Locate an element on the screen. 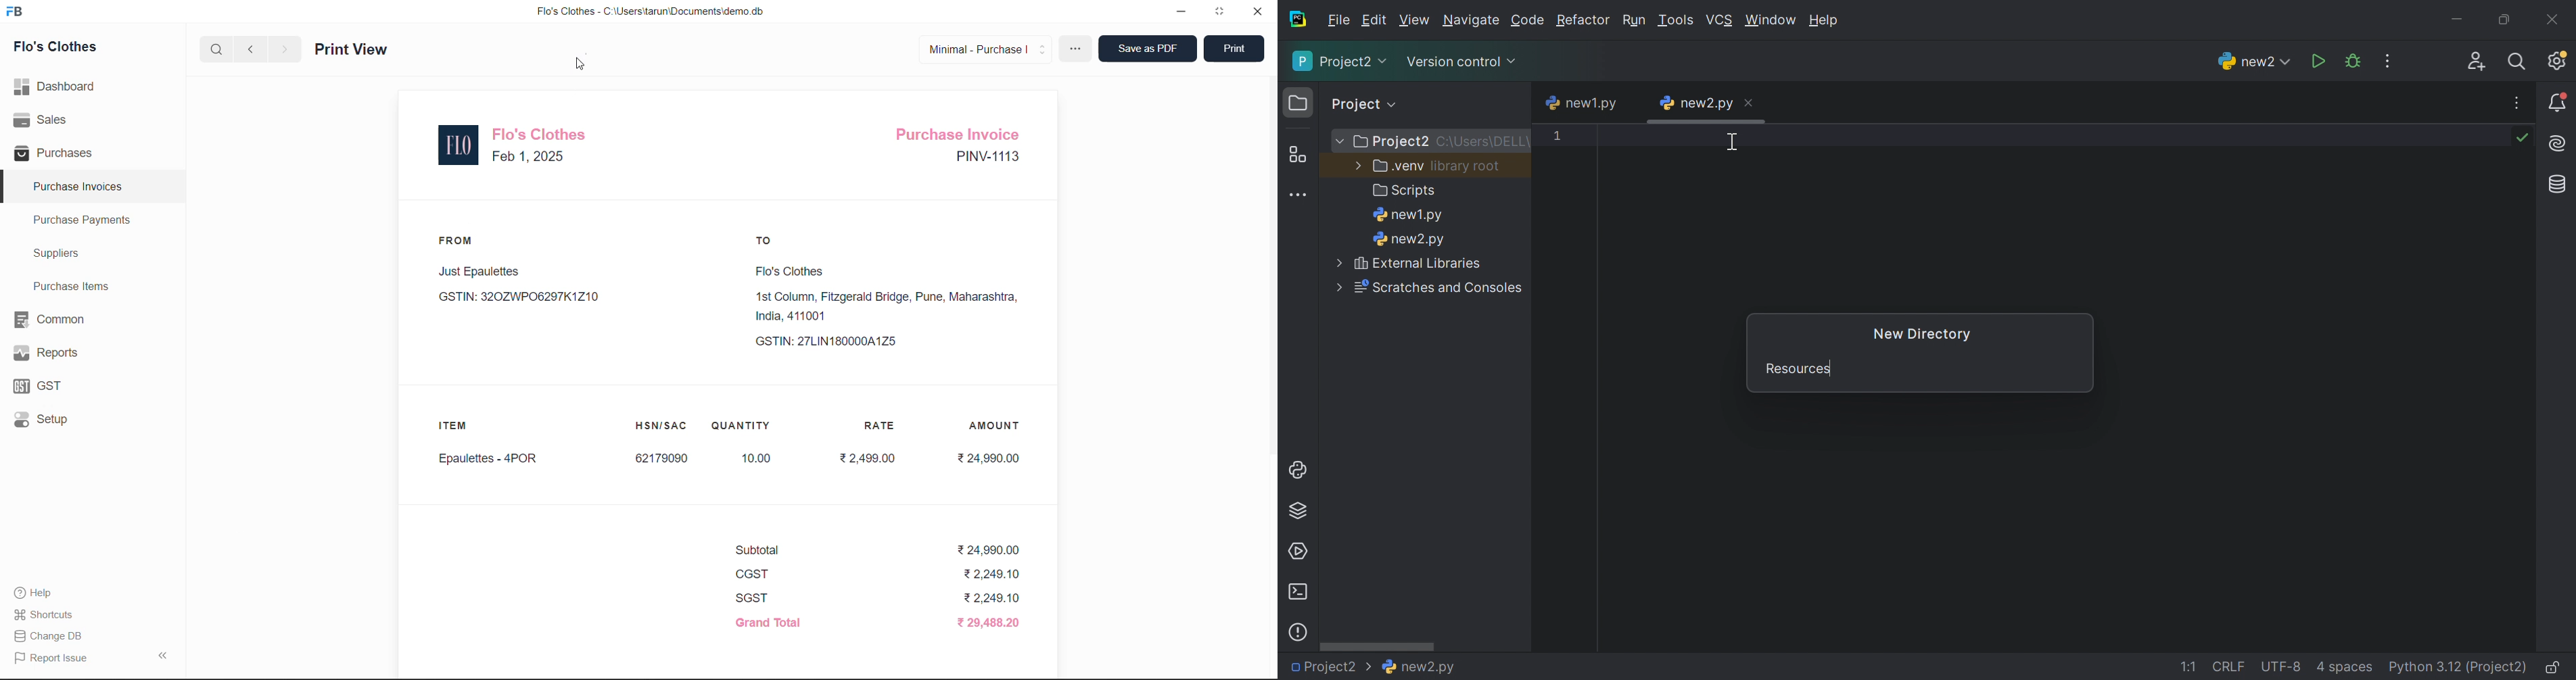 The image size is (2576, 700). Setup is located at coordinates (49, 421).